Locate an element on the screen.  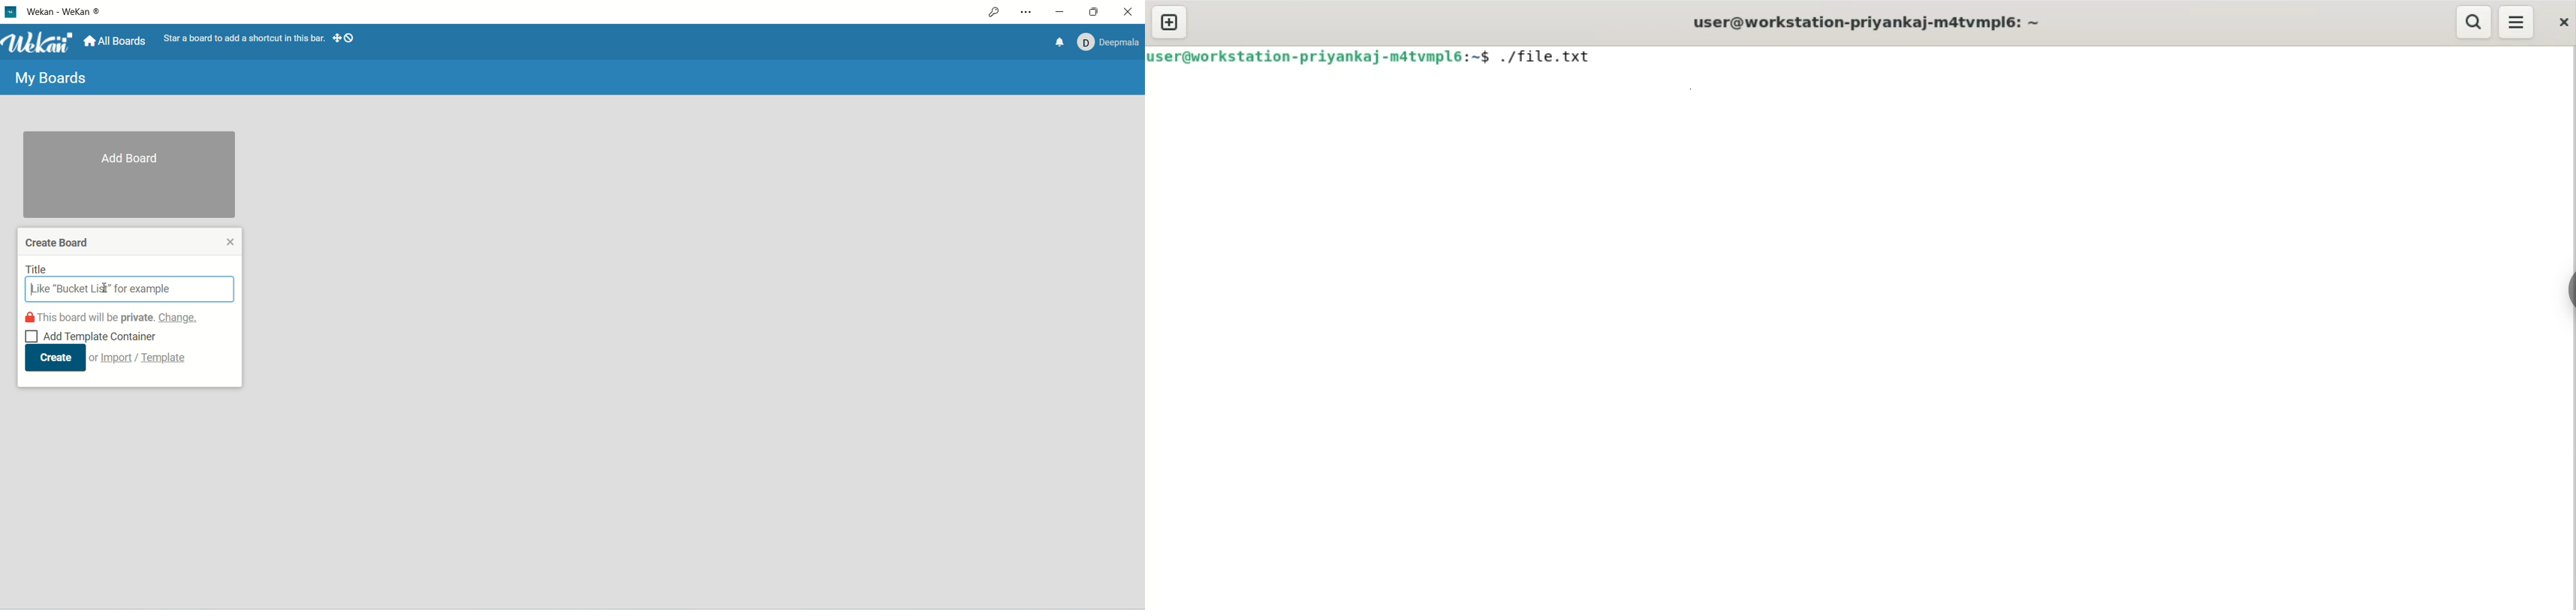
minimize is located at coordinates (1064, 11).